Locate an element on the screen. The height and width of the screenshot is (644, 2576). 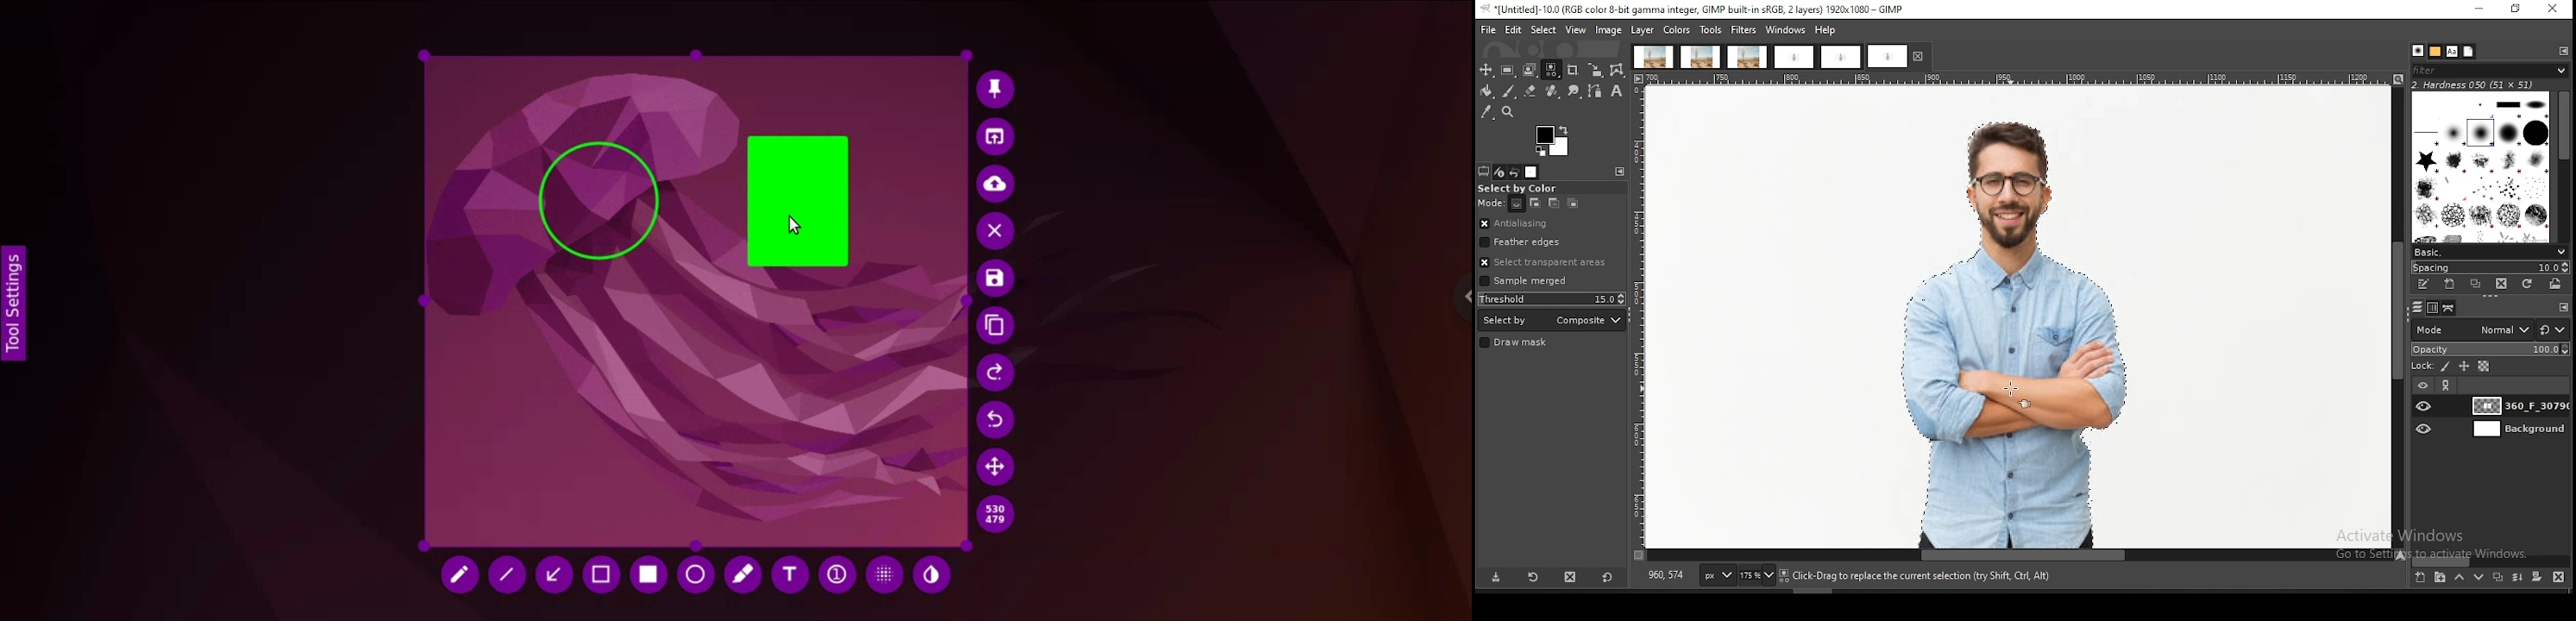
cage transform tool is located at coordinates (1618, 70).